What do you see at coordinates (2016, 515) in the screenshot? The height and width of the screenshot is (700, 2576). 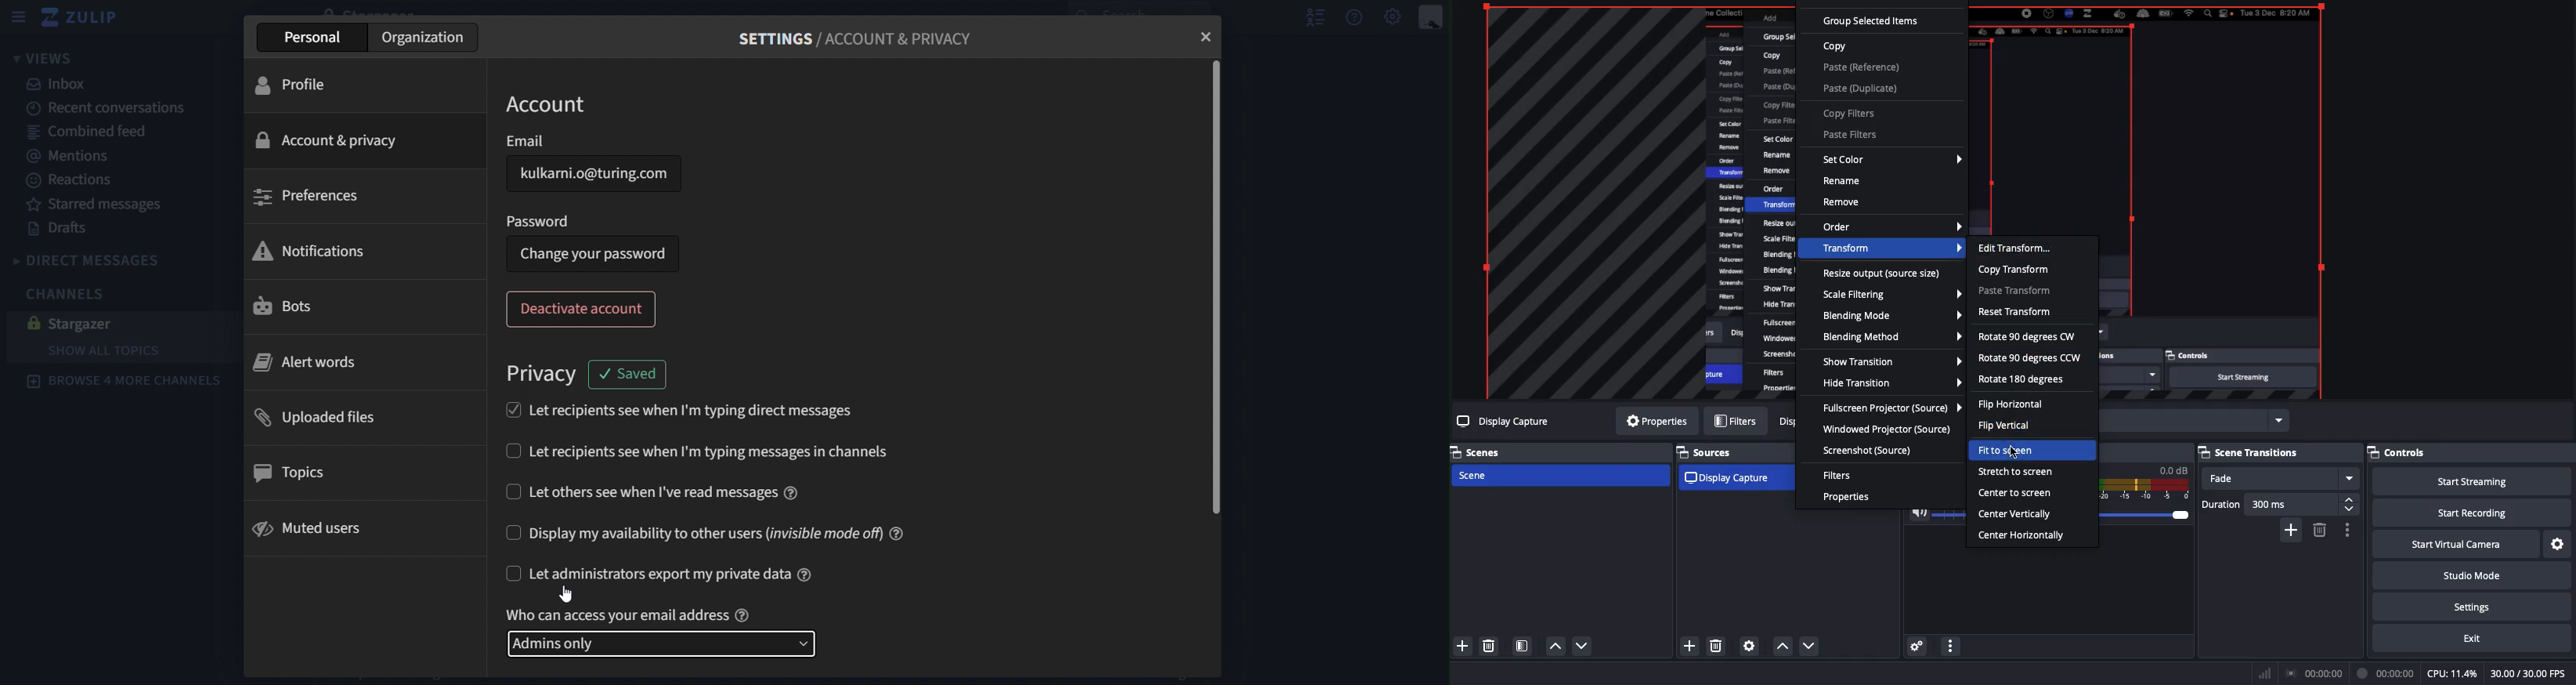 I see `Center vertically` at bounding box center [2016, 515].